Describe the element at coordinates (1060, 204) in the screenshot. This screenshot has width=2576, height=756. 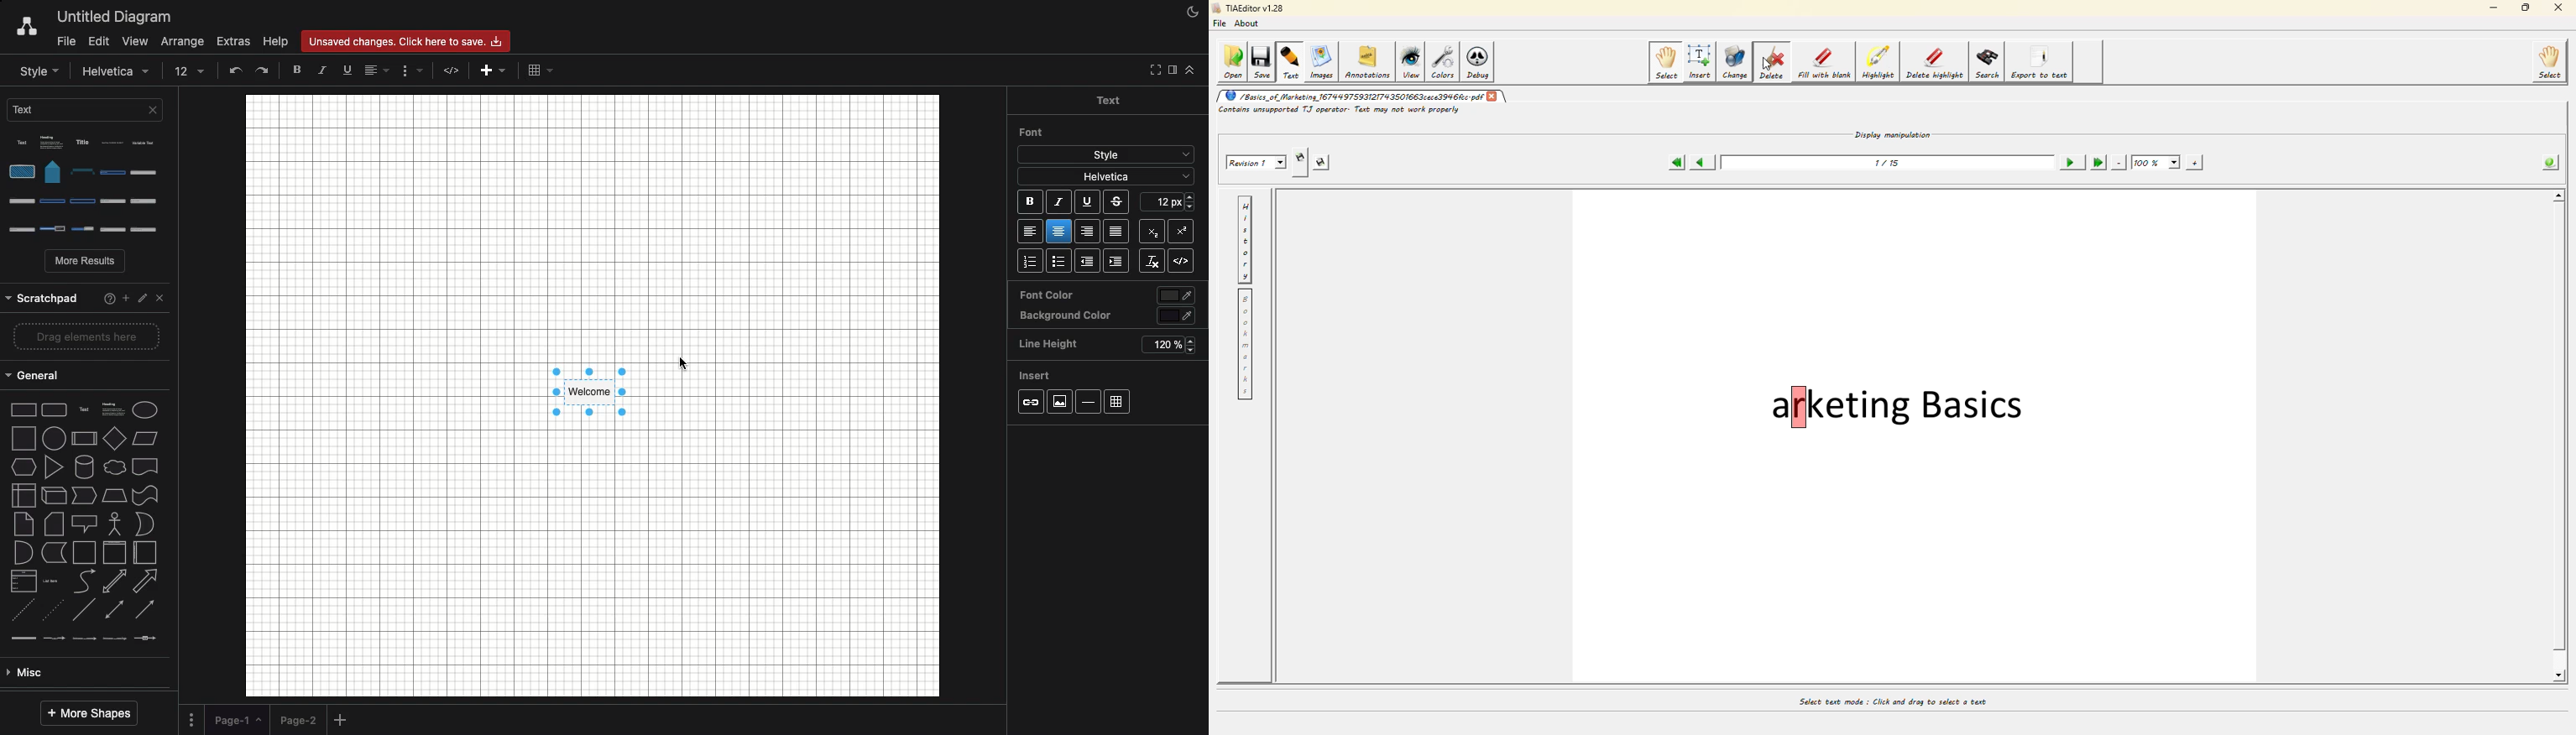
I see `Italics` at that location.